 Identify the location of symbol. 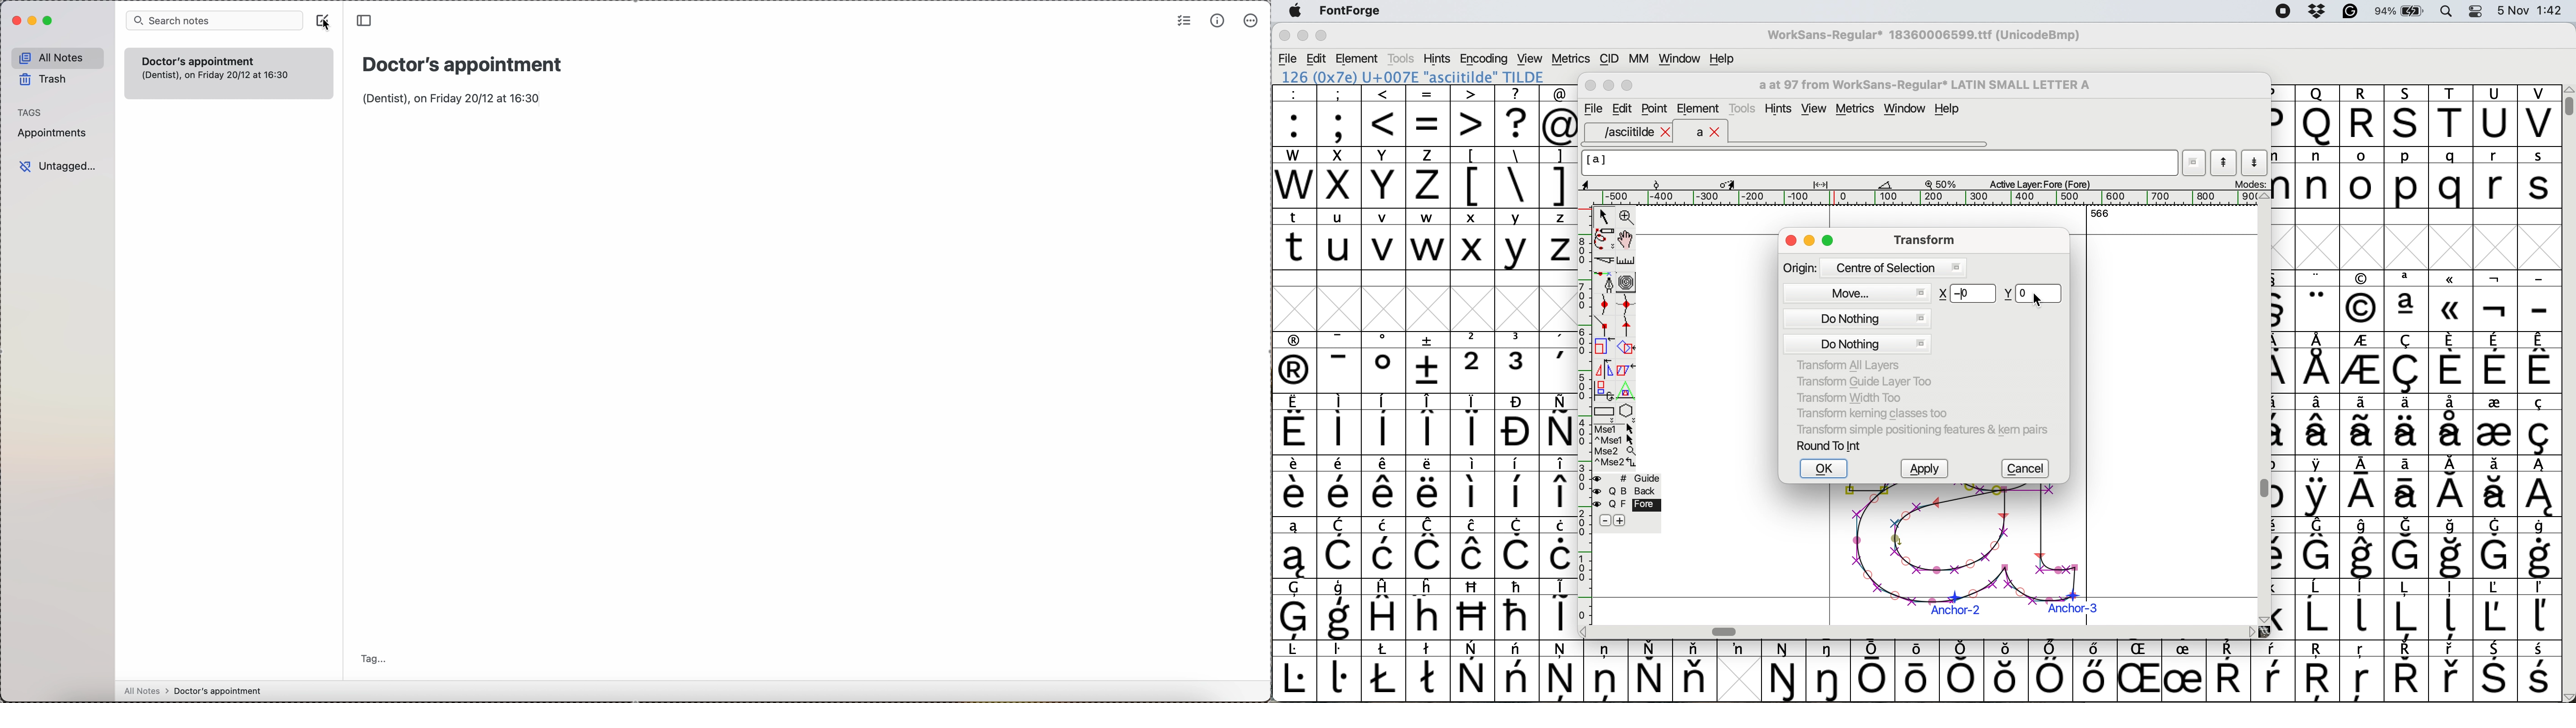
(1920, 669).